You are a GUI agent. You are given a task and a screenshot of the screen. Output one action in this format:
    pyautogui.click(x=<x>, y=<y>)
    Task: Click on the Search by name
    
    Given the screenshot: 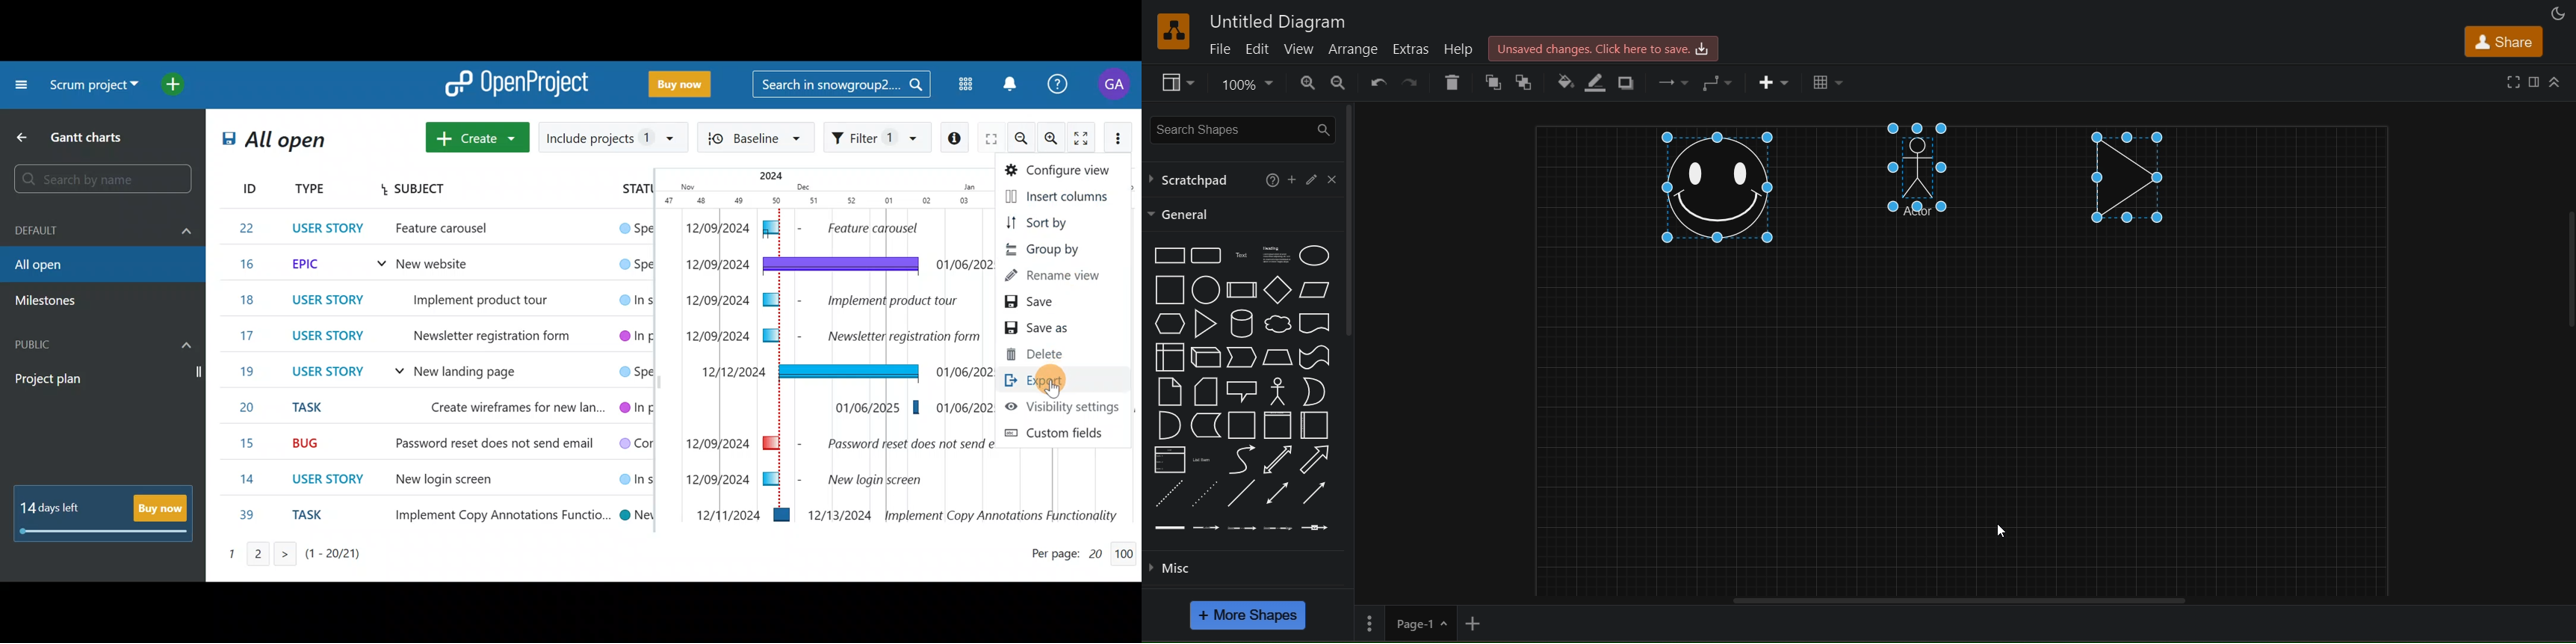 What is the action you would take?
    pyautogui.click(x=106, y=180)
    